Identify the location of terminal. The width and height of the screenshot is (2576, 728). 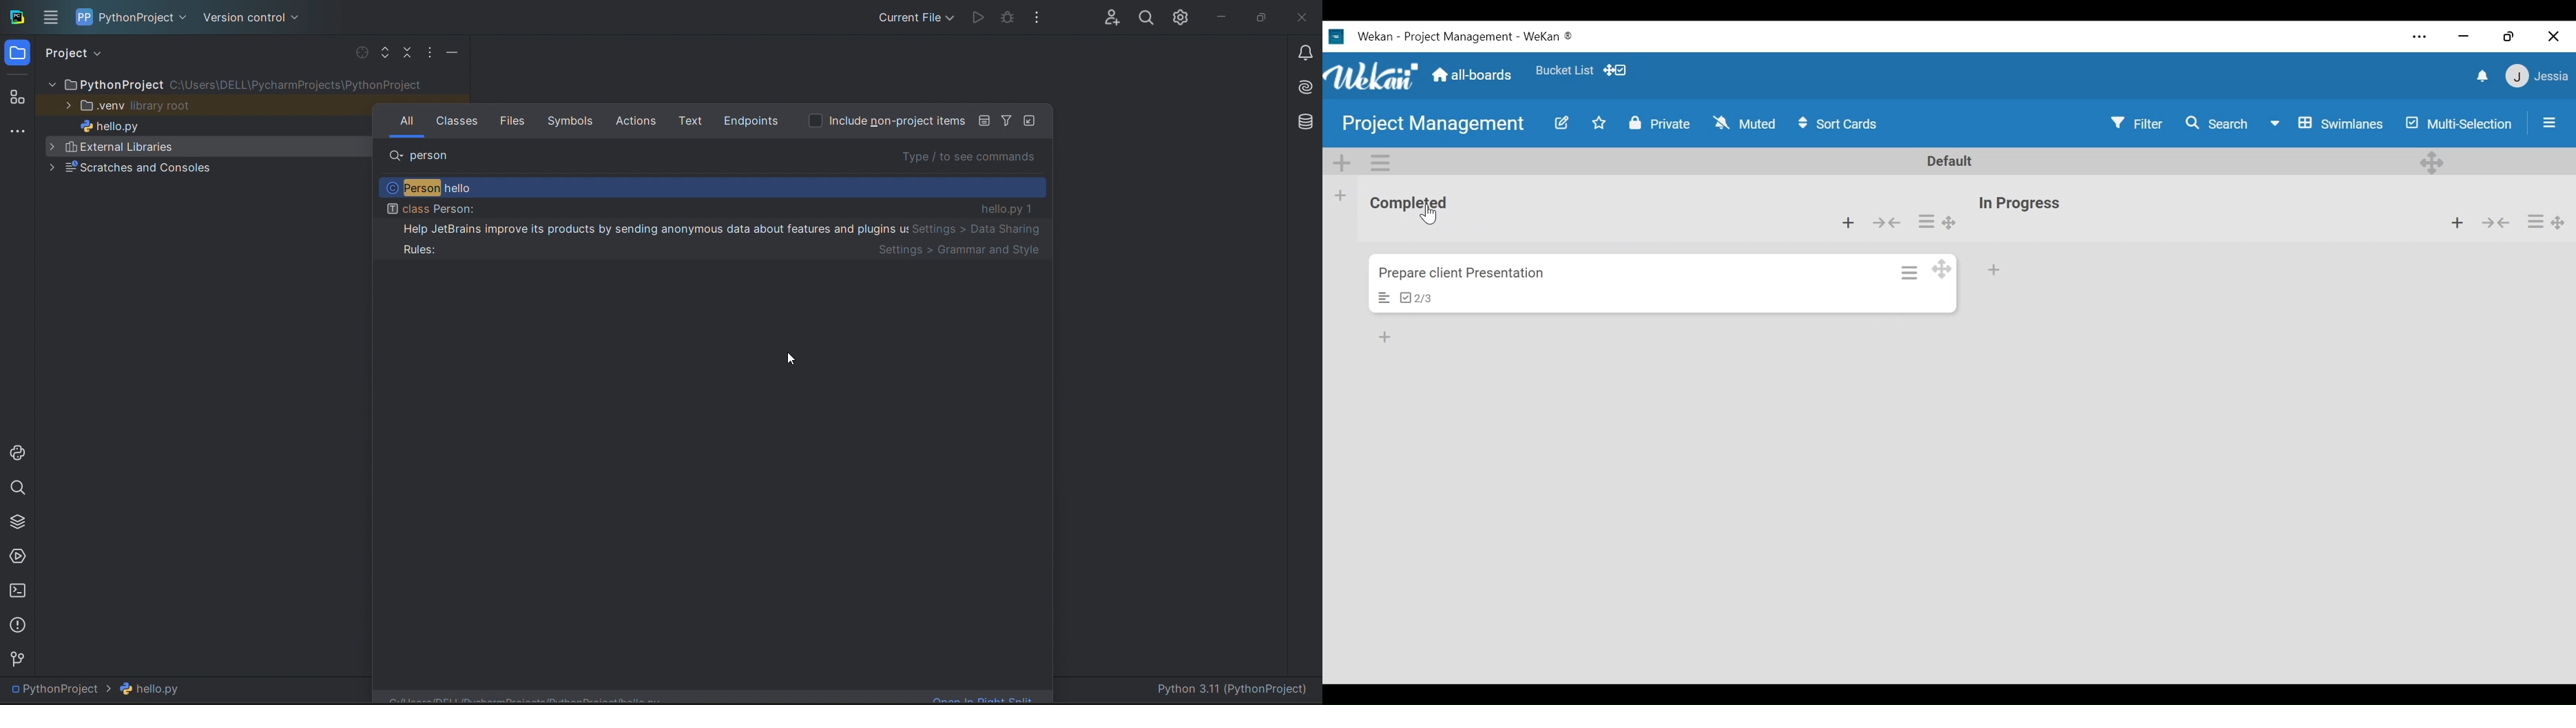
(18, 591).